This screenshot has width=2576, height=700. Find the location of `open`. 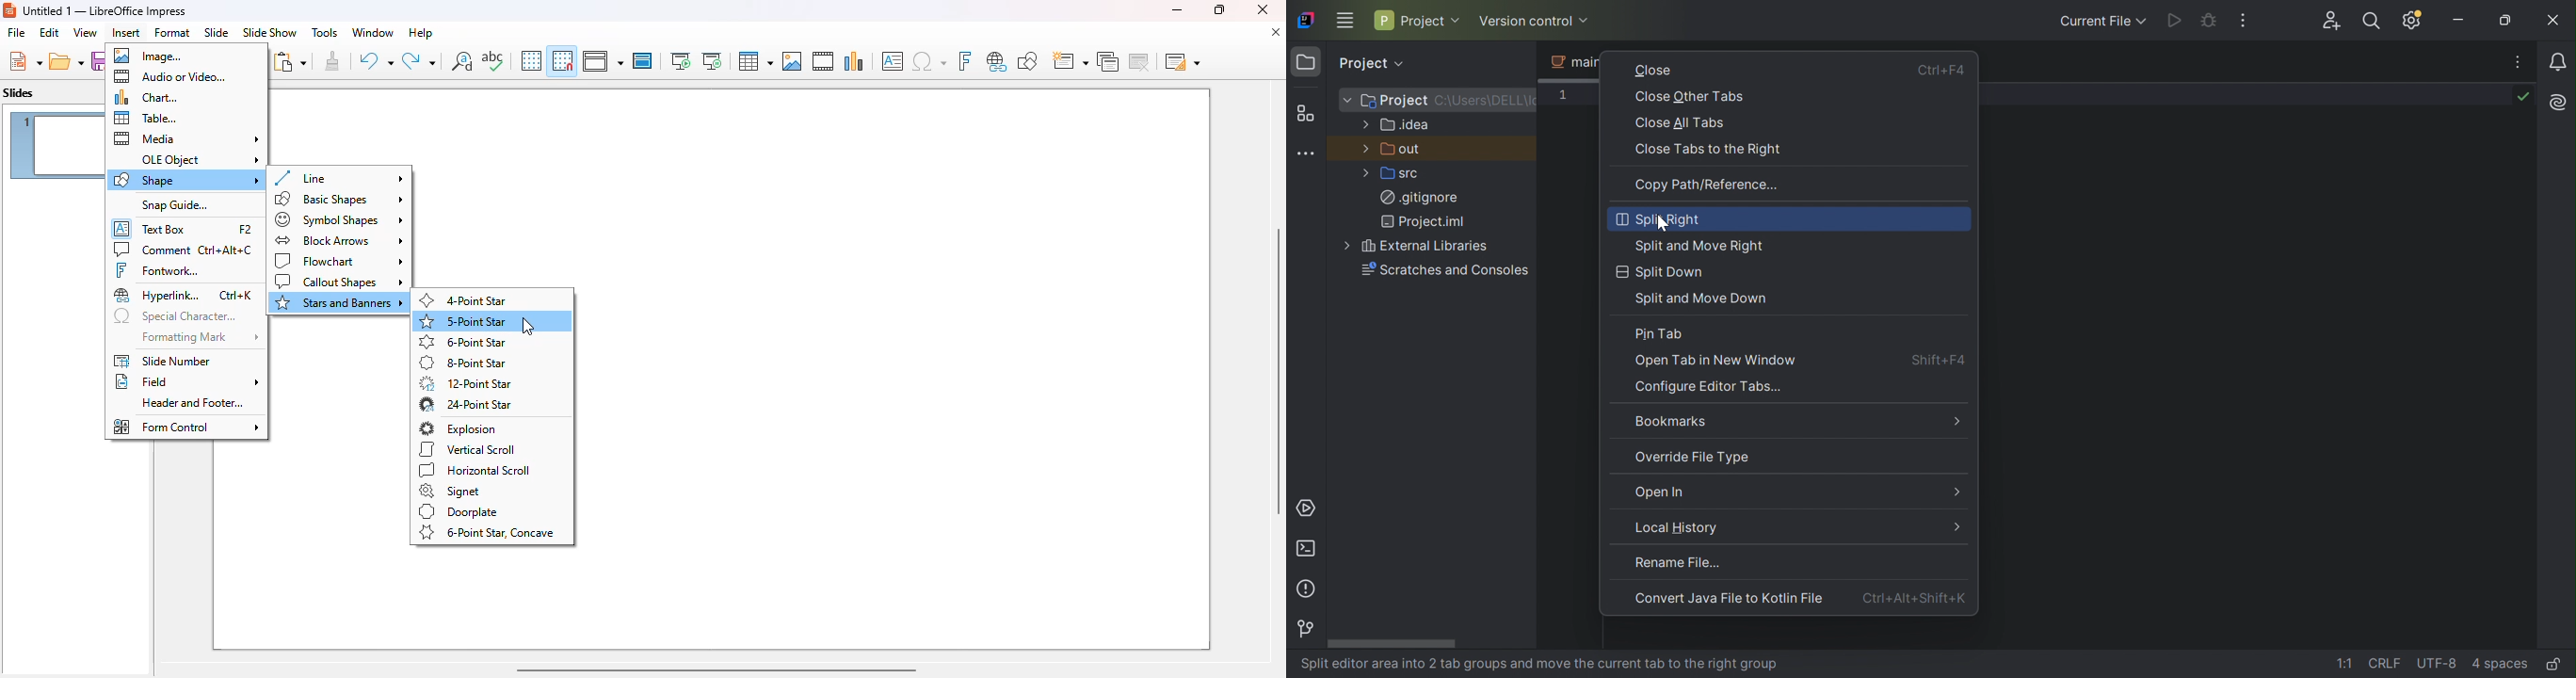

open is located at coordinates (67, 62).